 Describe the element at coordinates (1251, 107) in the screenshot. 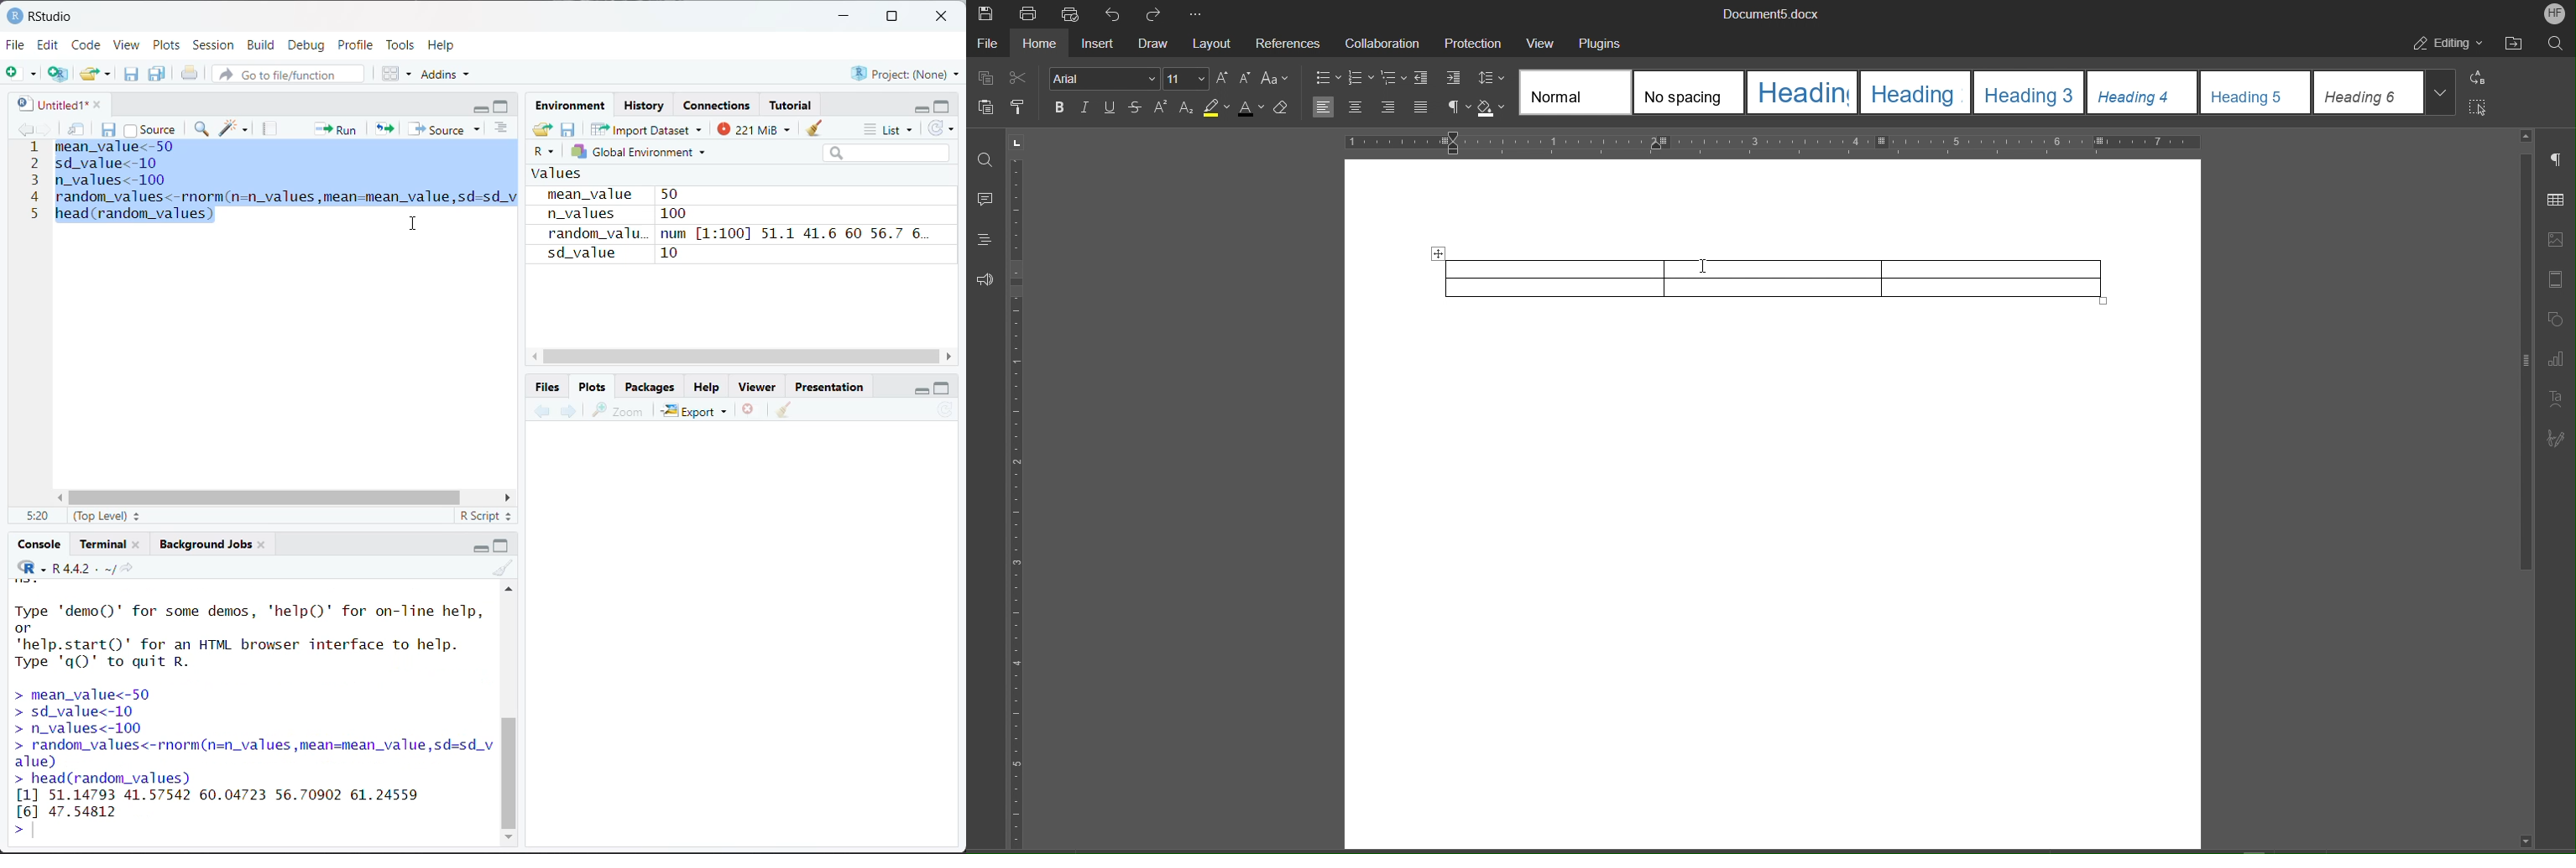

I see `Text Color` at that location.